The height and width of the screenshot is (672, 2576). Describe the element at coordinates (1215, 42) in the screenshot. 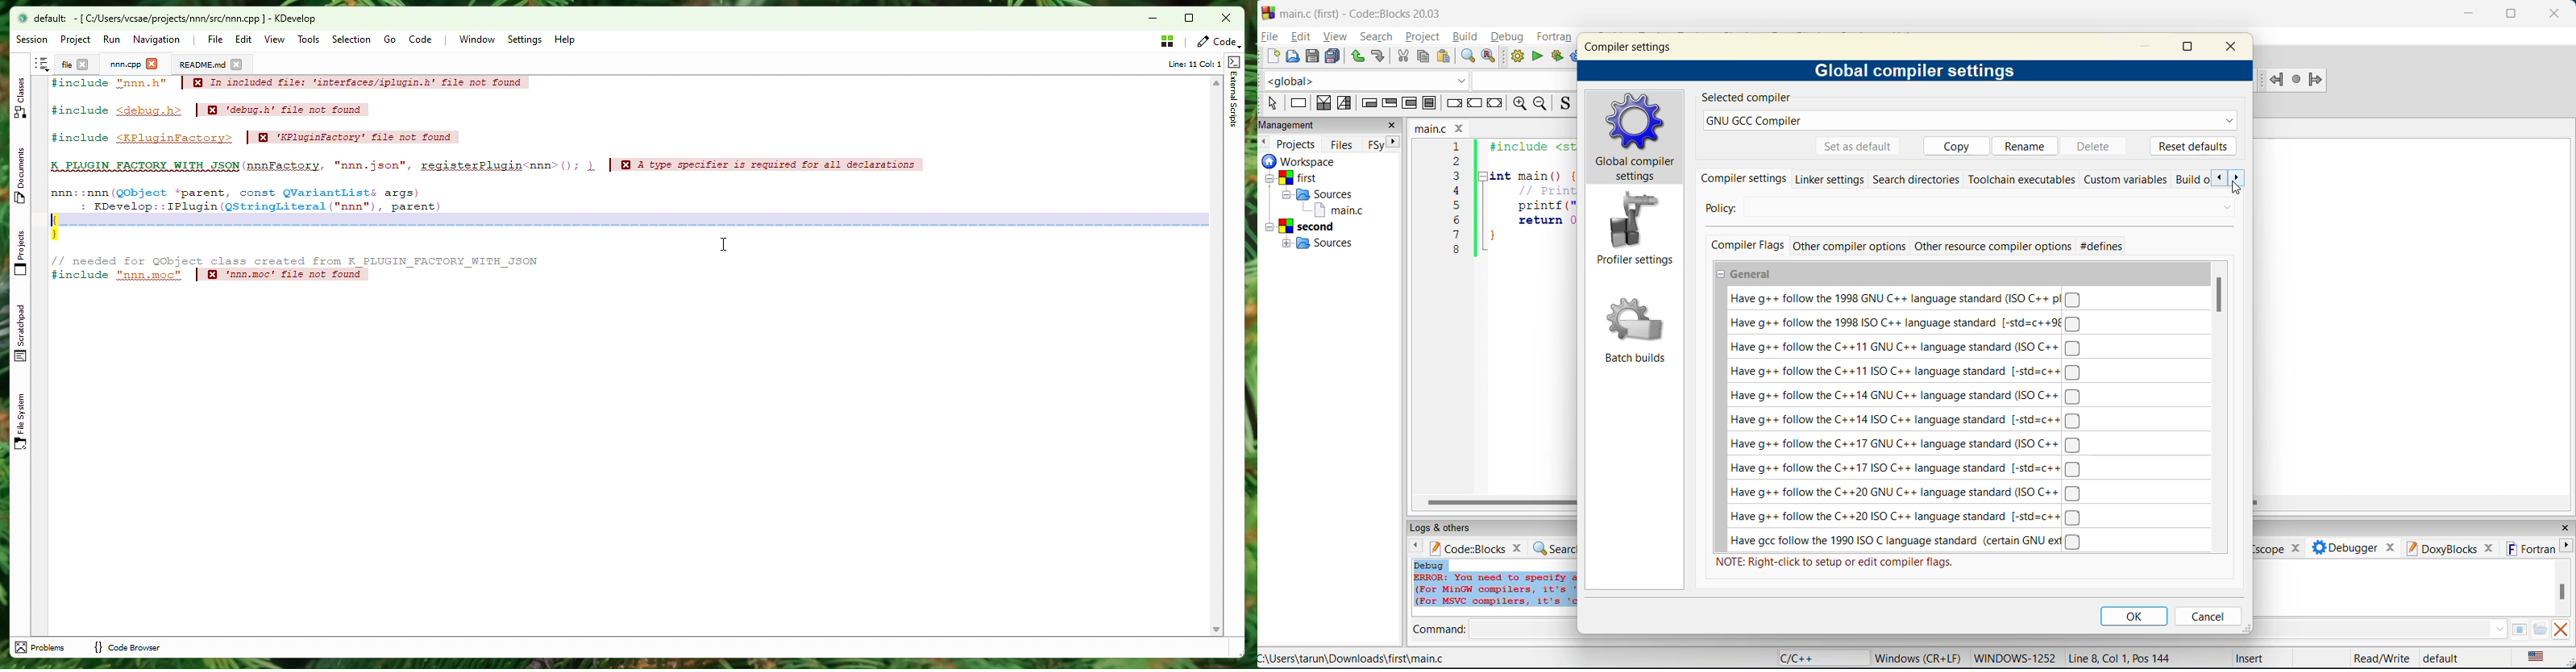

I see `Code` at that location.